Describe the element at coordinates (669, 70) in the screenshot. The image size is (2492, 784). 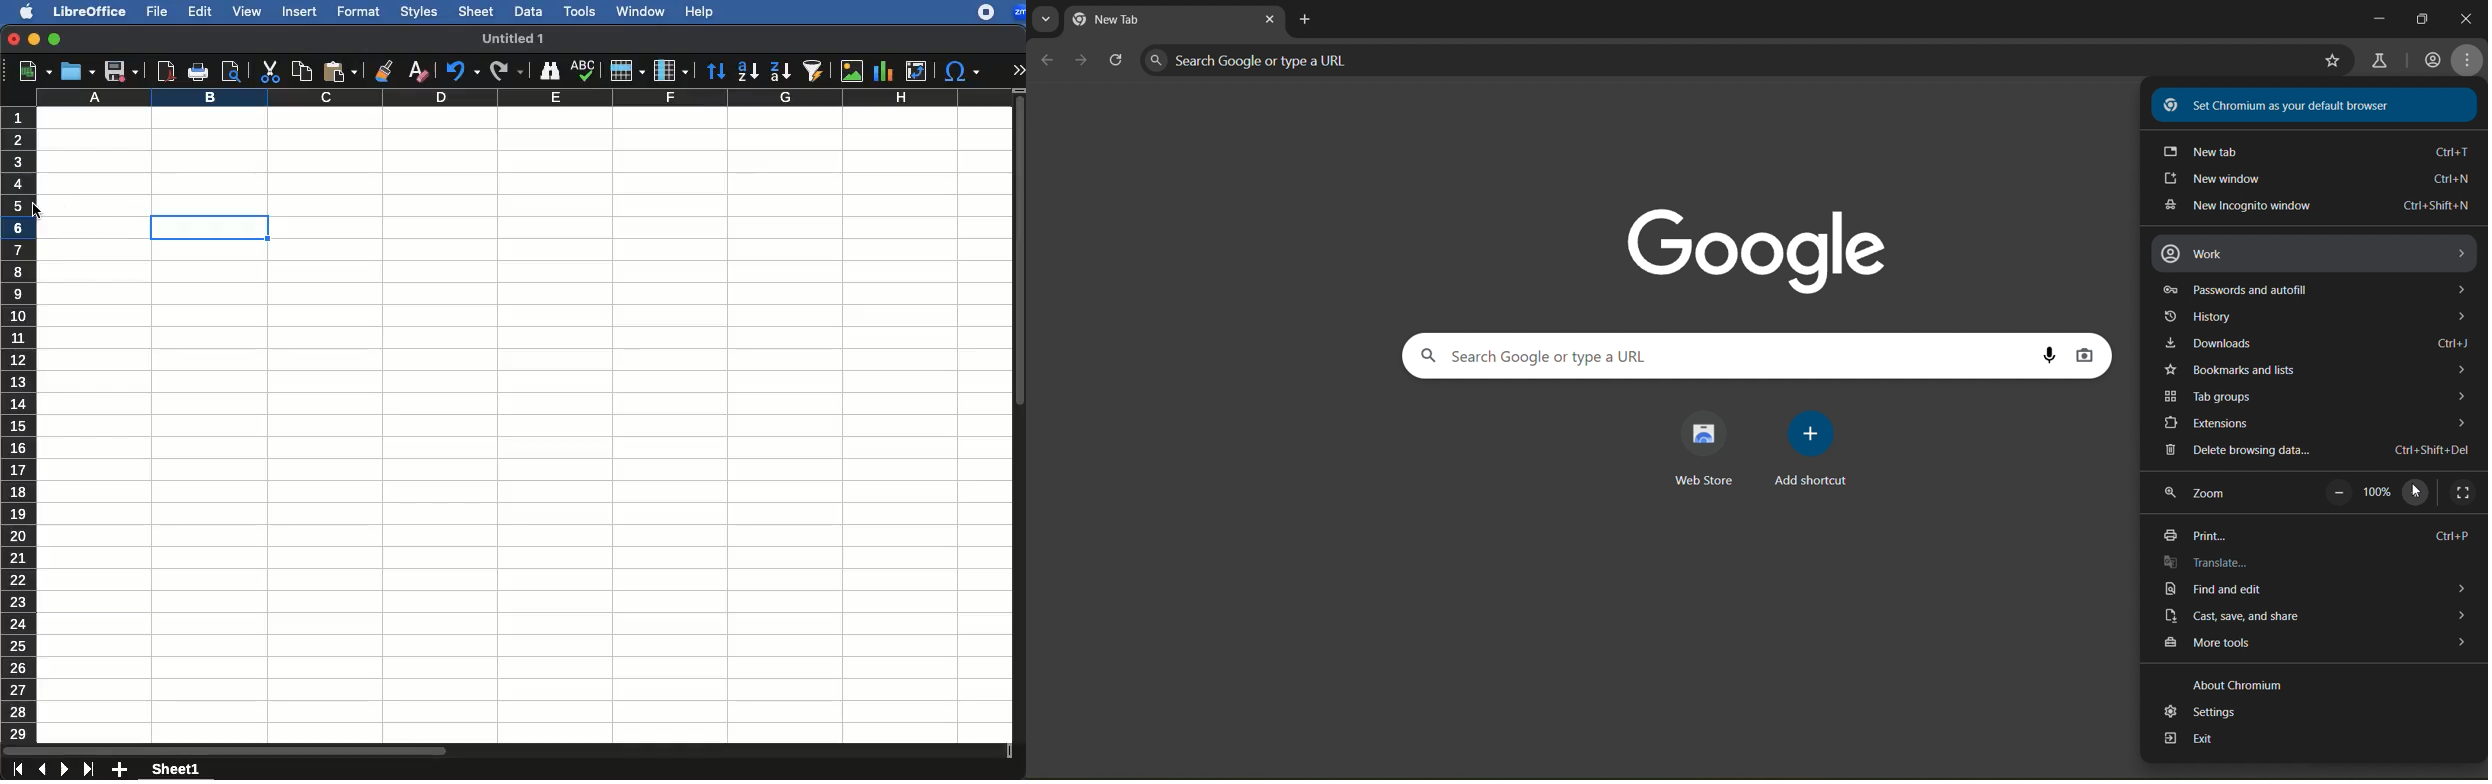
I see `column ` at that location.